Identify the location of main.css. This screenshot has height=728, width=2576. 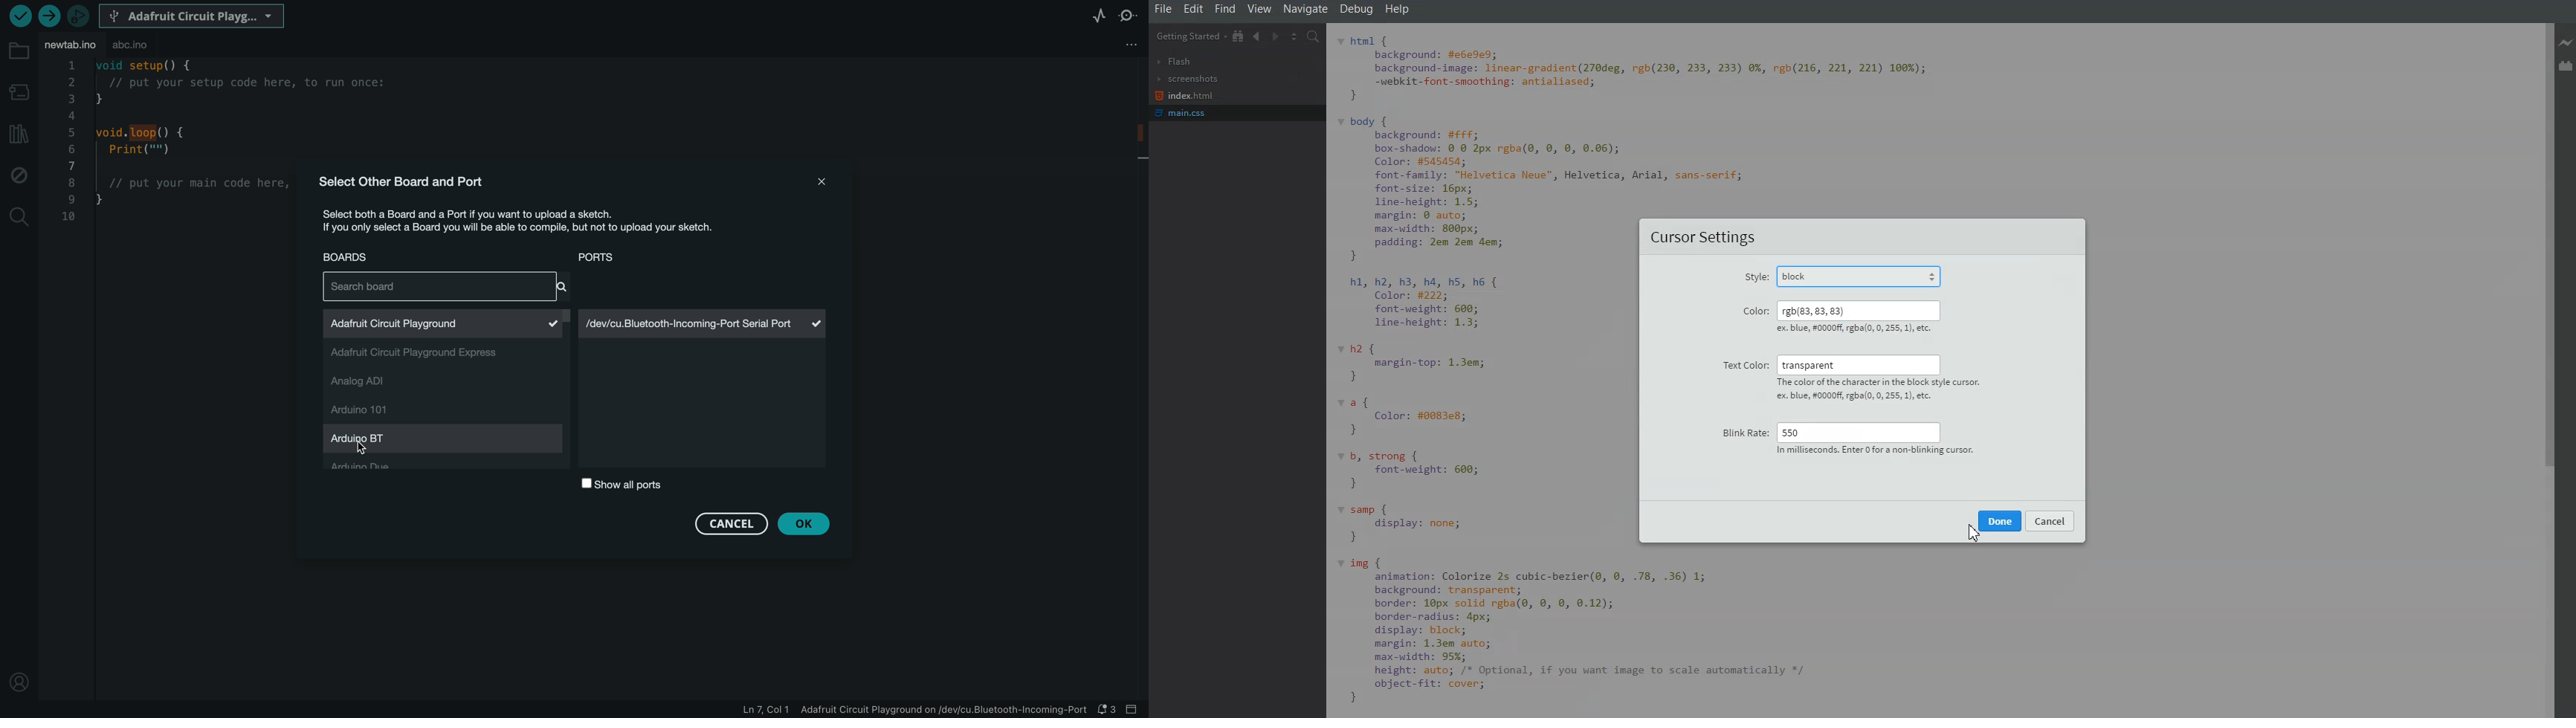
(1185, 113).